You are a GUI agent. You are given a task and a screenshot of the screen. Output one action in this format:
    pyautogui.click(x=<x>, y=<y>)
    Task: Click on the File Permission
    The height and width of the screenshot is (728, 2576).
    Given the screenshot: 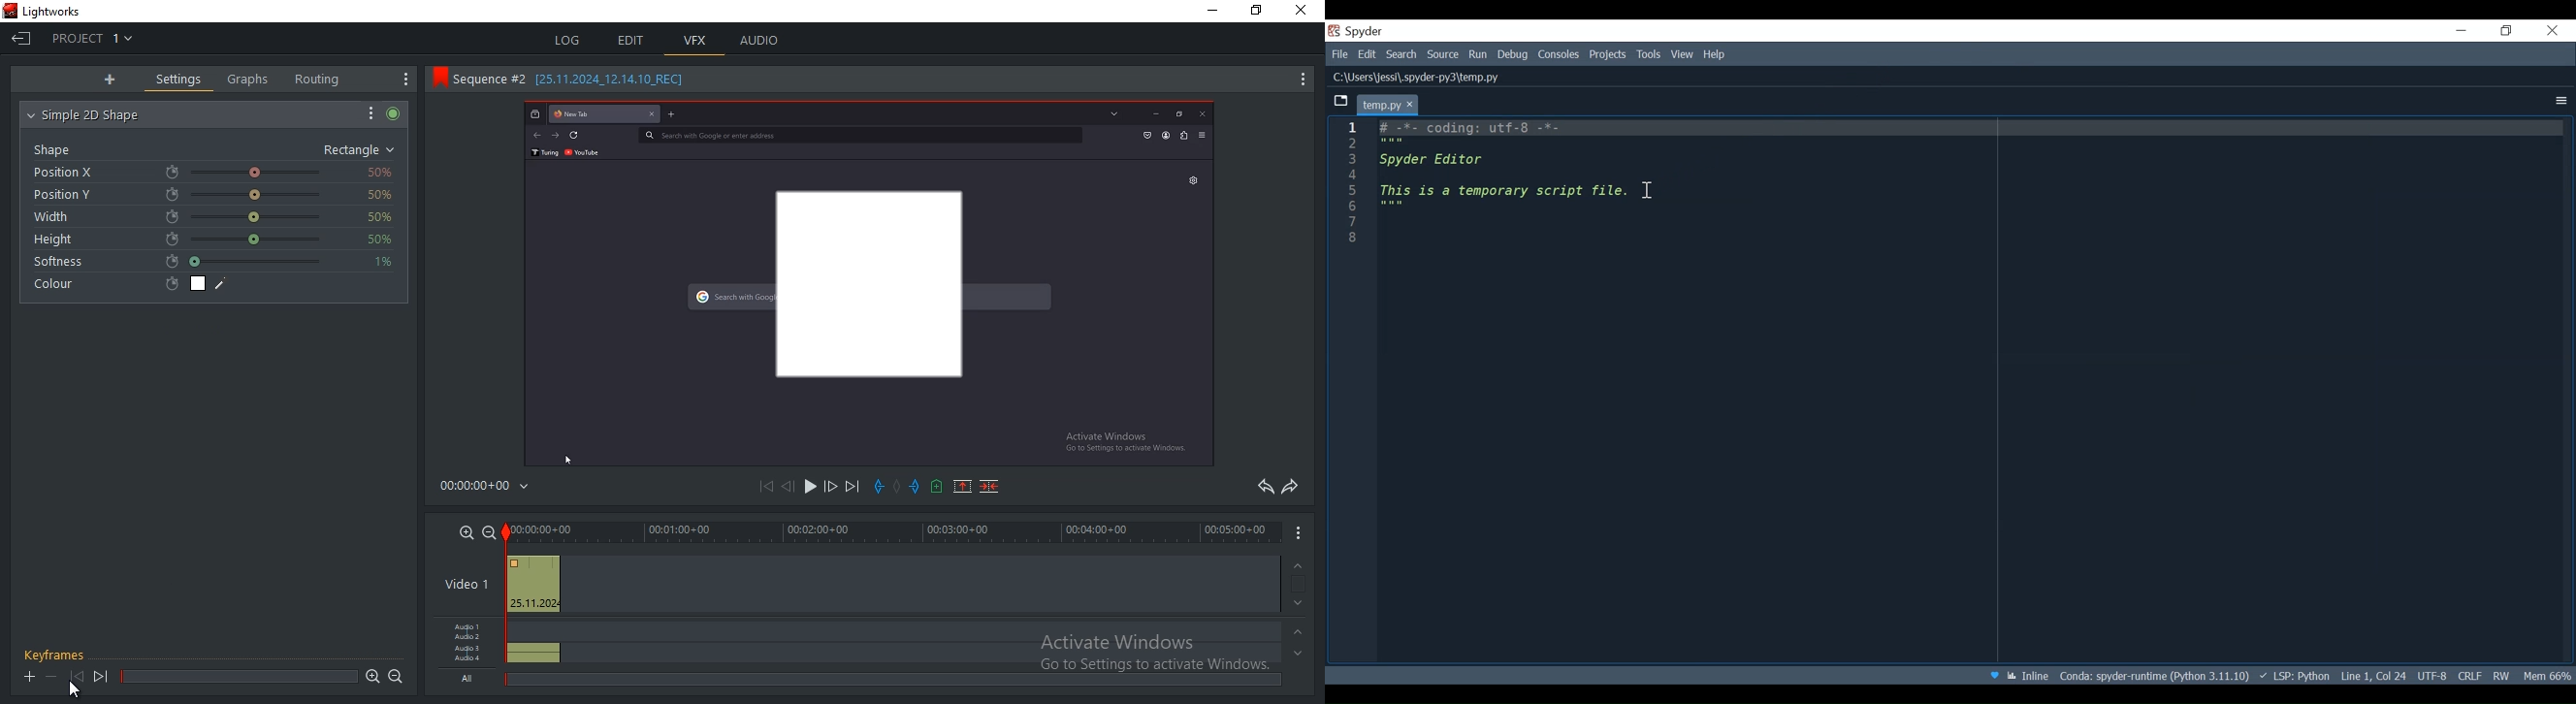 What is the action you would take?
    pyautogui.click(x=2500, y=676)
    